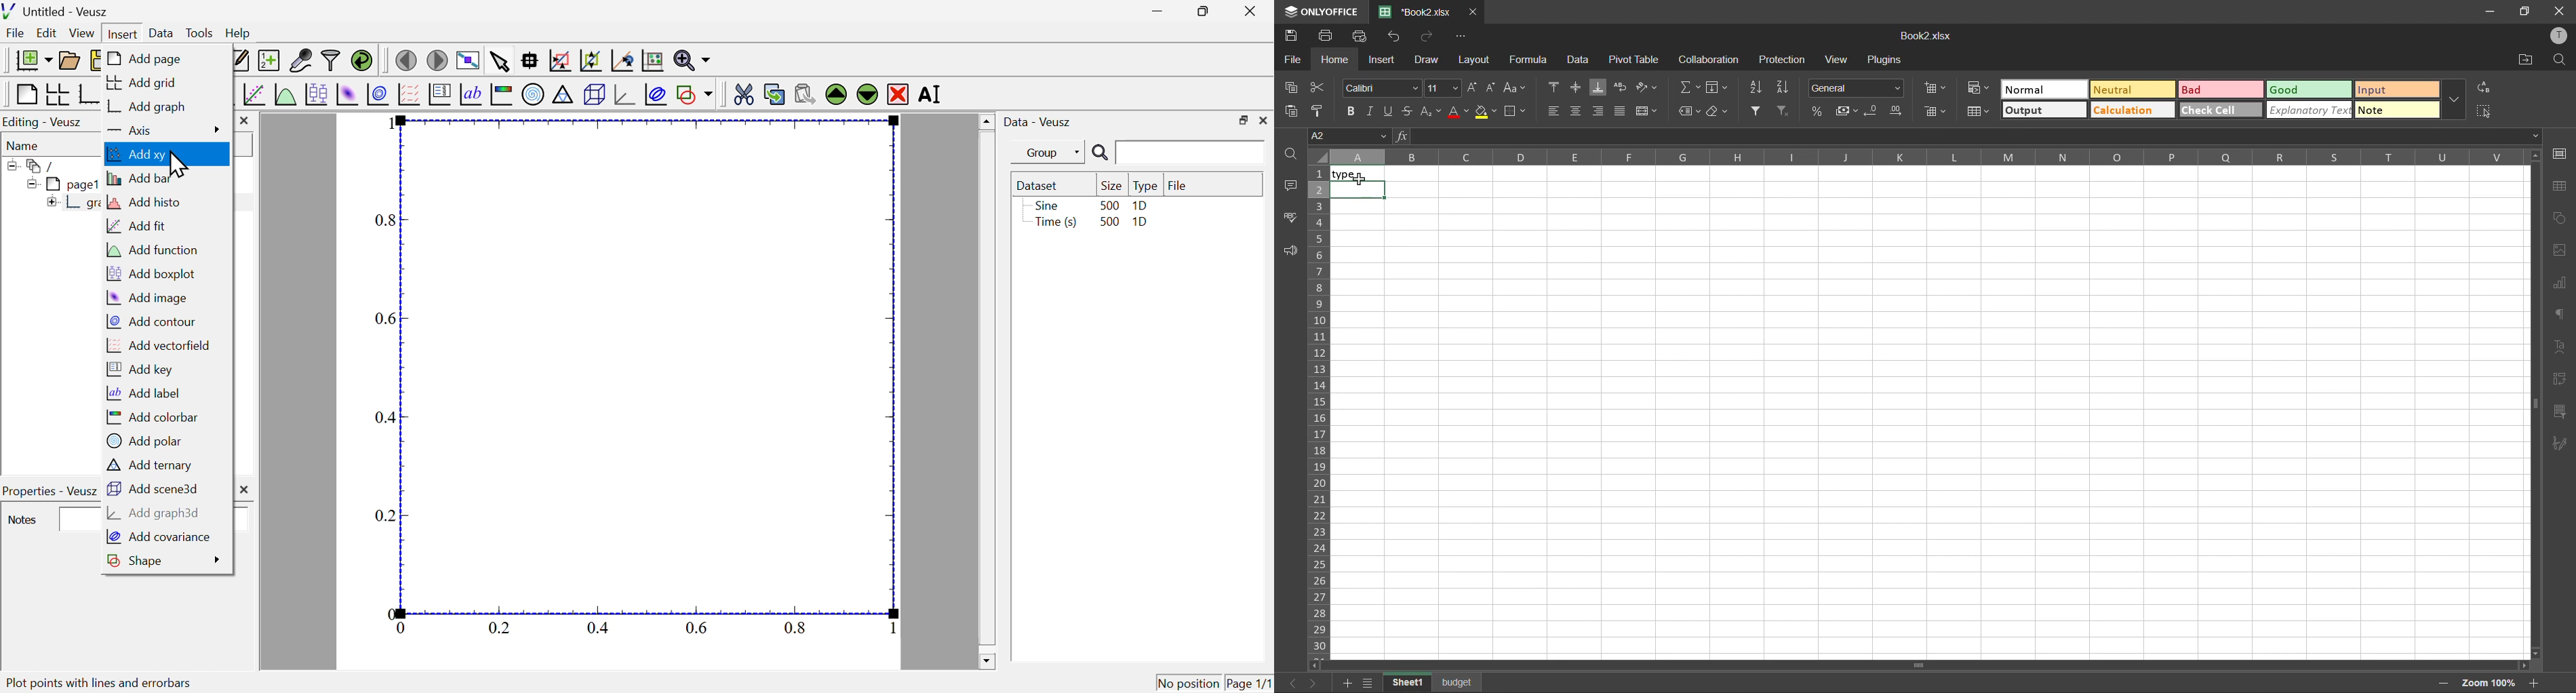 This screenshot has height=700, width=2576. I want to click on sort descending, so click(1784, 87).